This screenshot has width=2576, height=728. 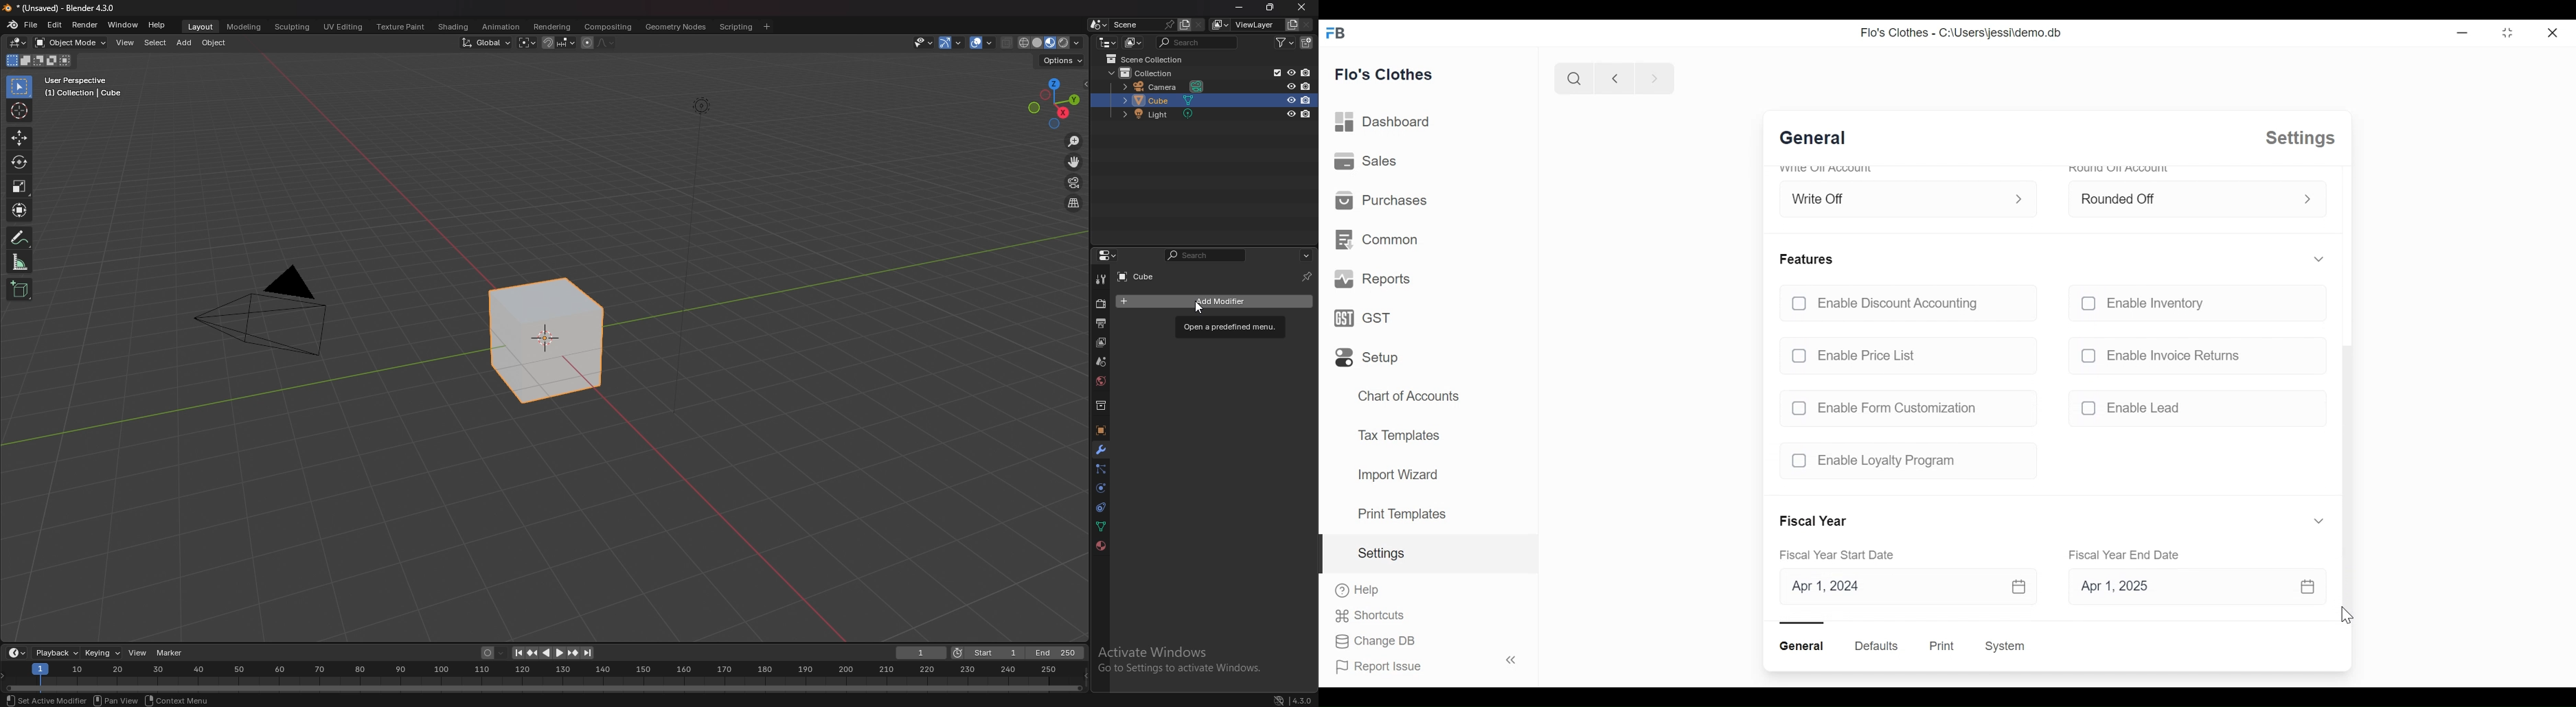 What do you see at coordinates (1099, 25) in the screenshot?
I see `browse scene` at bounding box center [1099, 25].